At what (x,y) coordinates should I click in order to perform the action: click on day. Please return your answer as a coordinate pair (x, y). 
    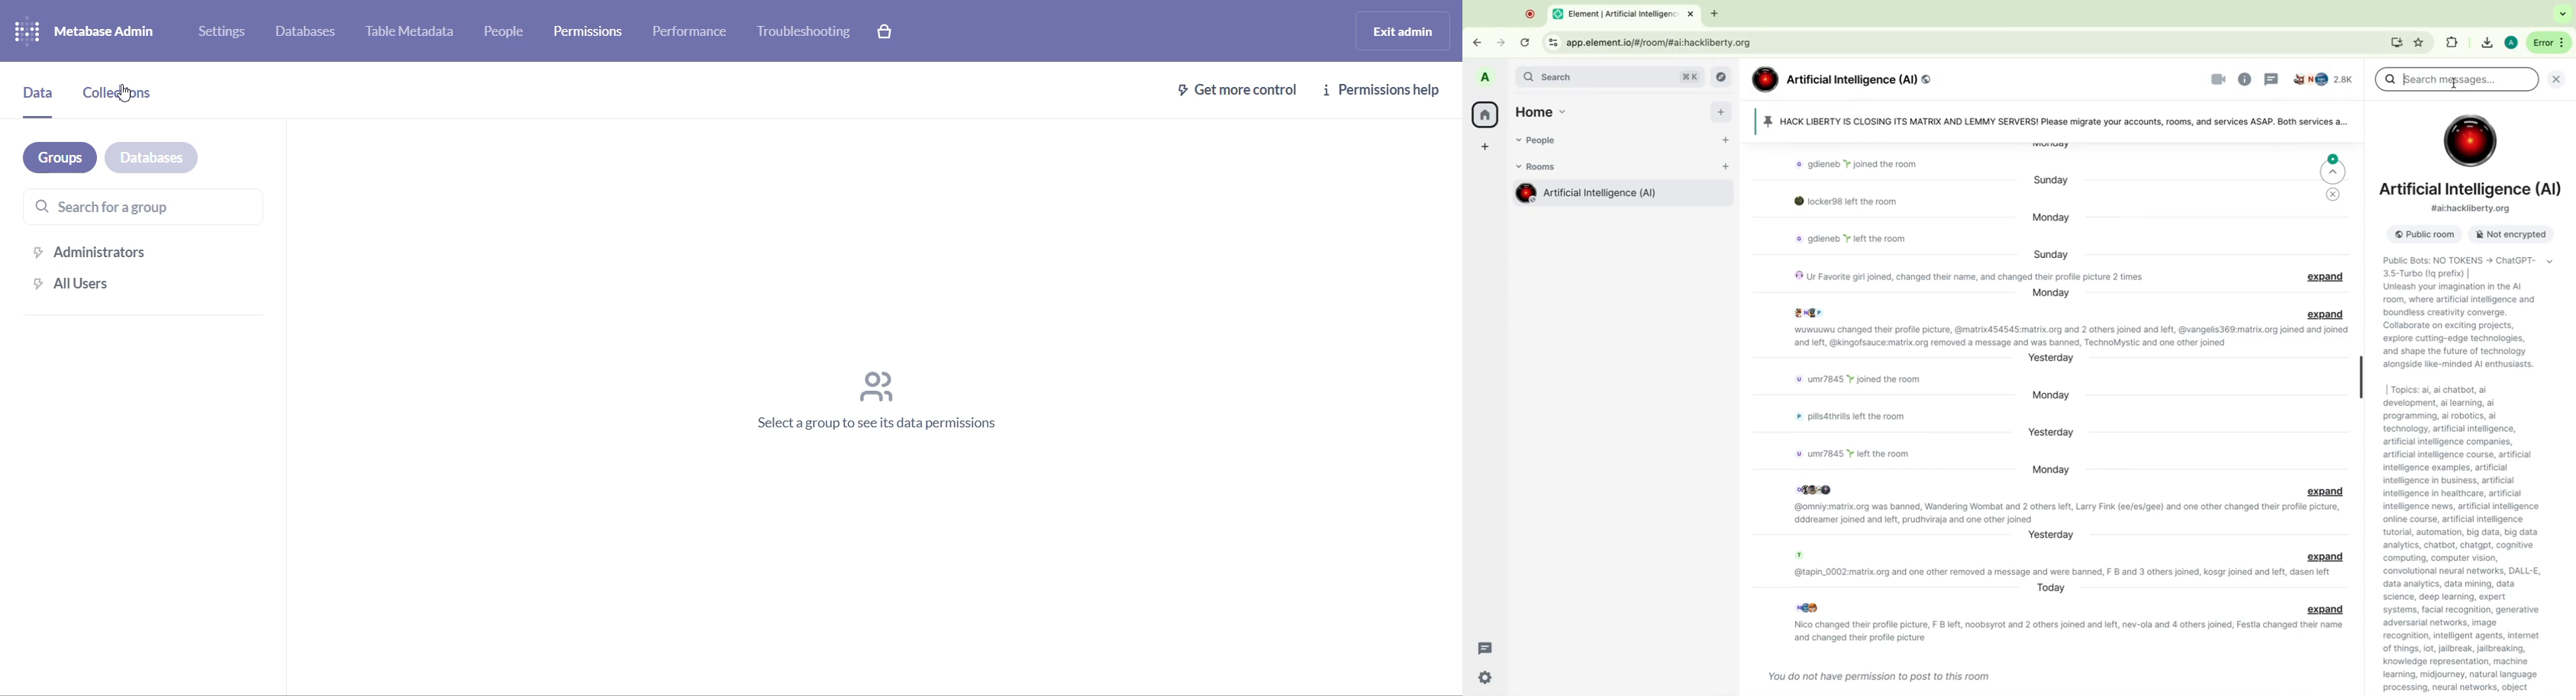
    Looking at the image, I should click on (2052, 180).